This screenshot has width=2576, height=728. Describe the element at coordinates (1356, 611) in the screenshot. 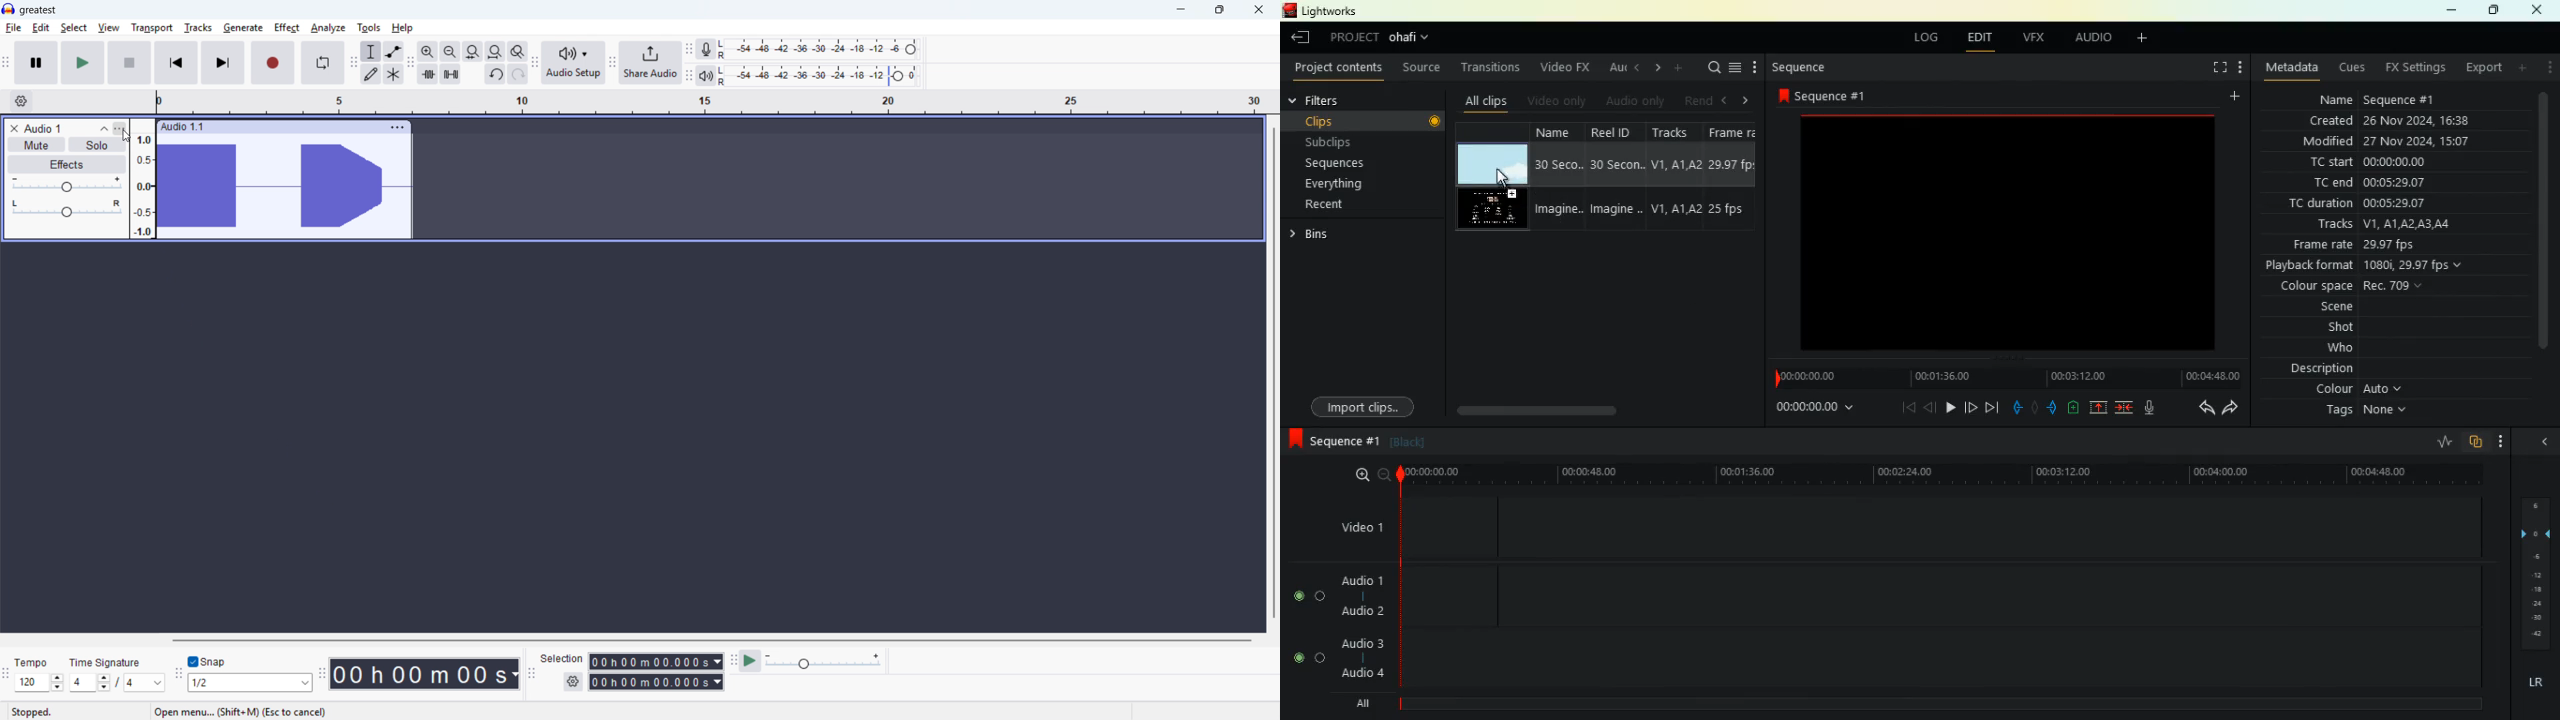

I see `audio 2` at that location.